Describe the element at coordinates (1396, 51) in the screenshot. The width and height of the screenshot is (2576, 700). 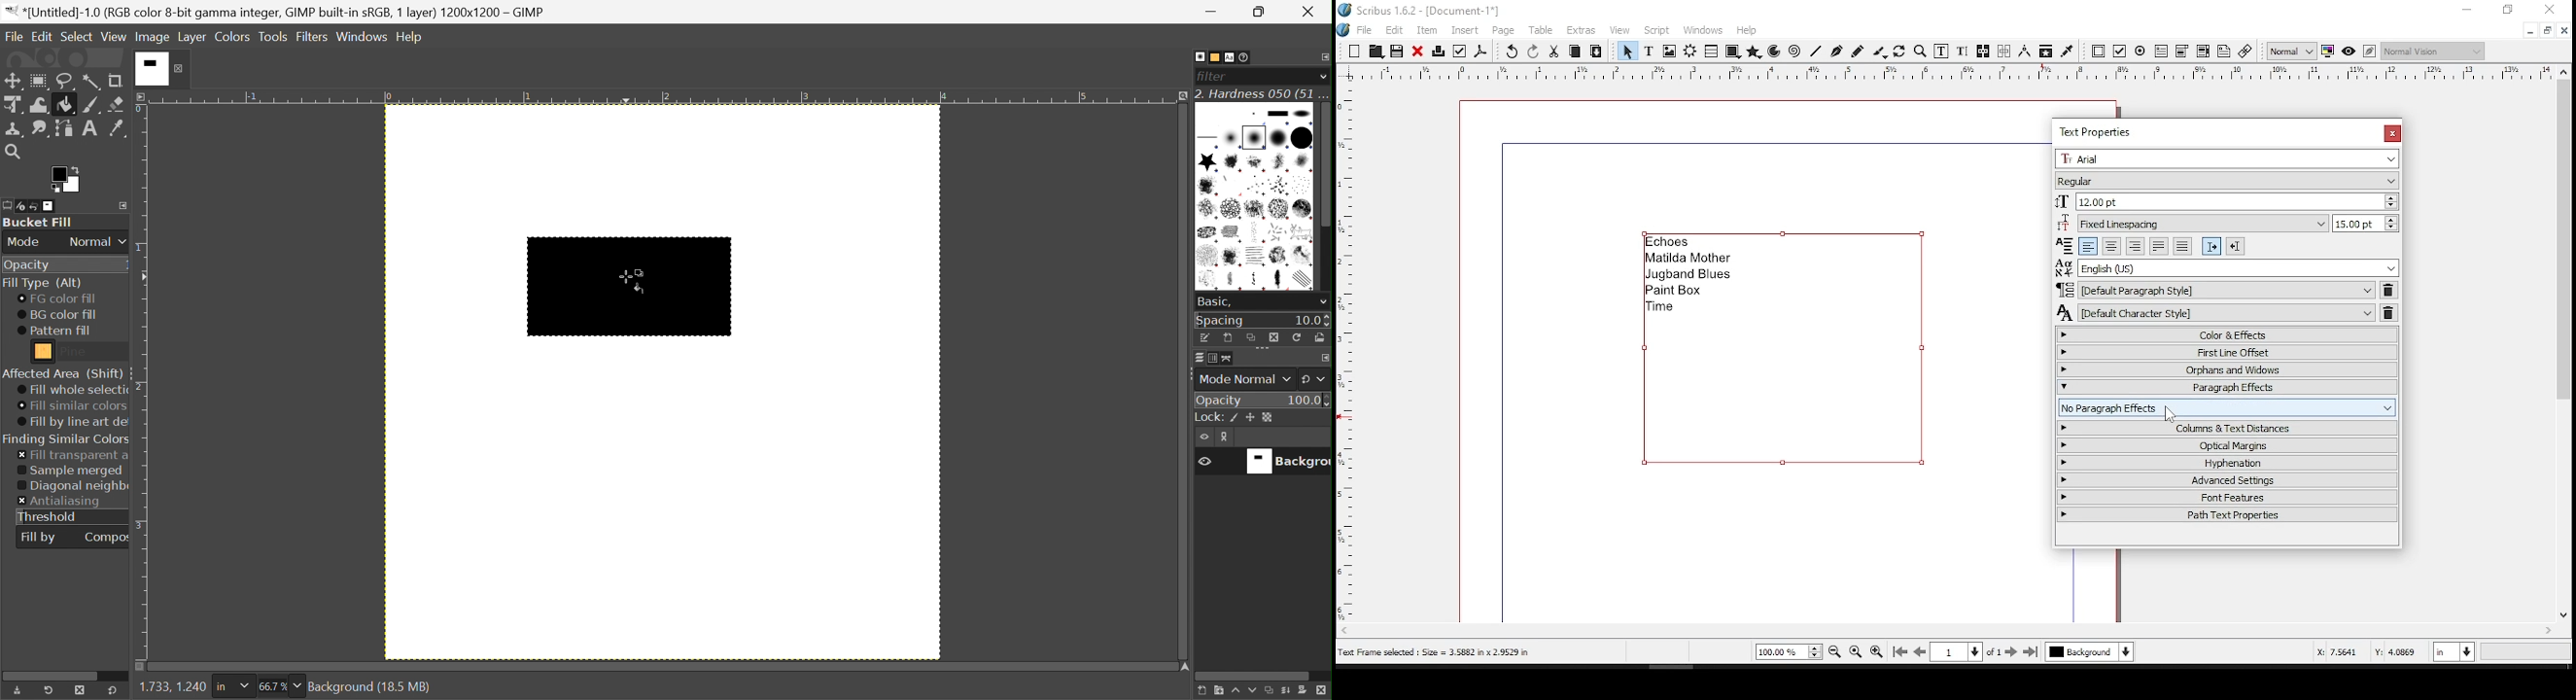
I see `save` at that location.